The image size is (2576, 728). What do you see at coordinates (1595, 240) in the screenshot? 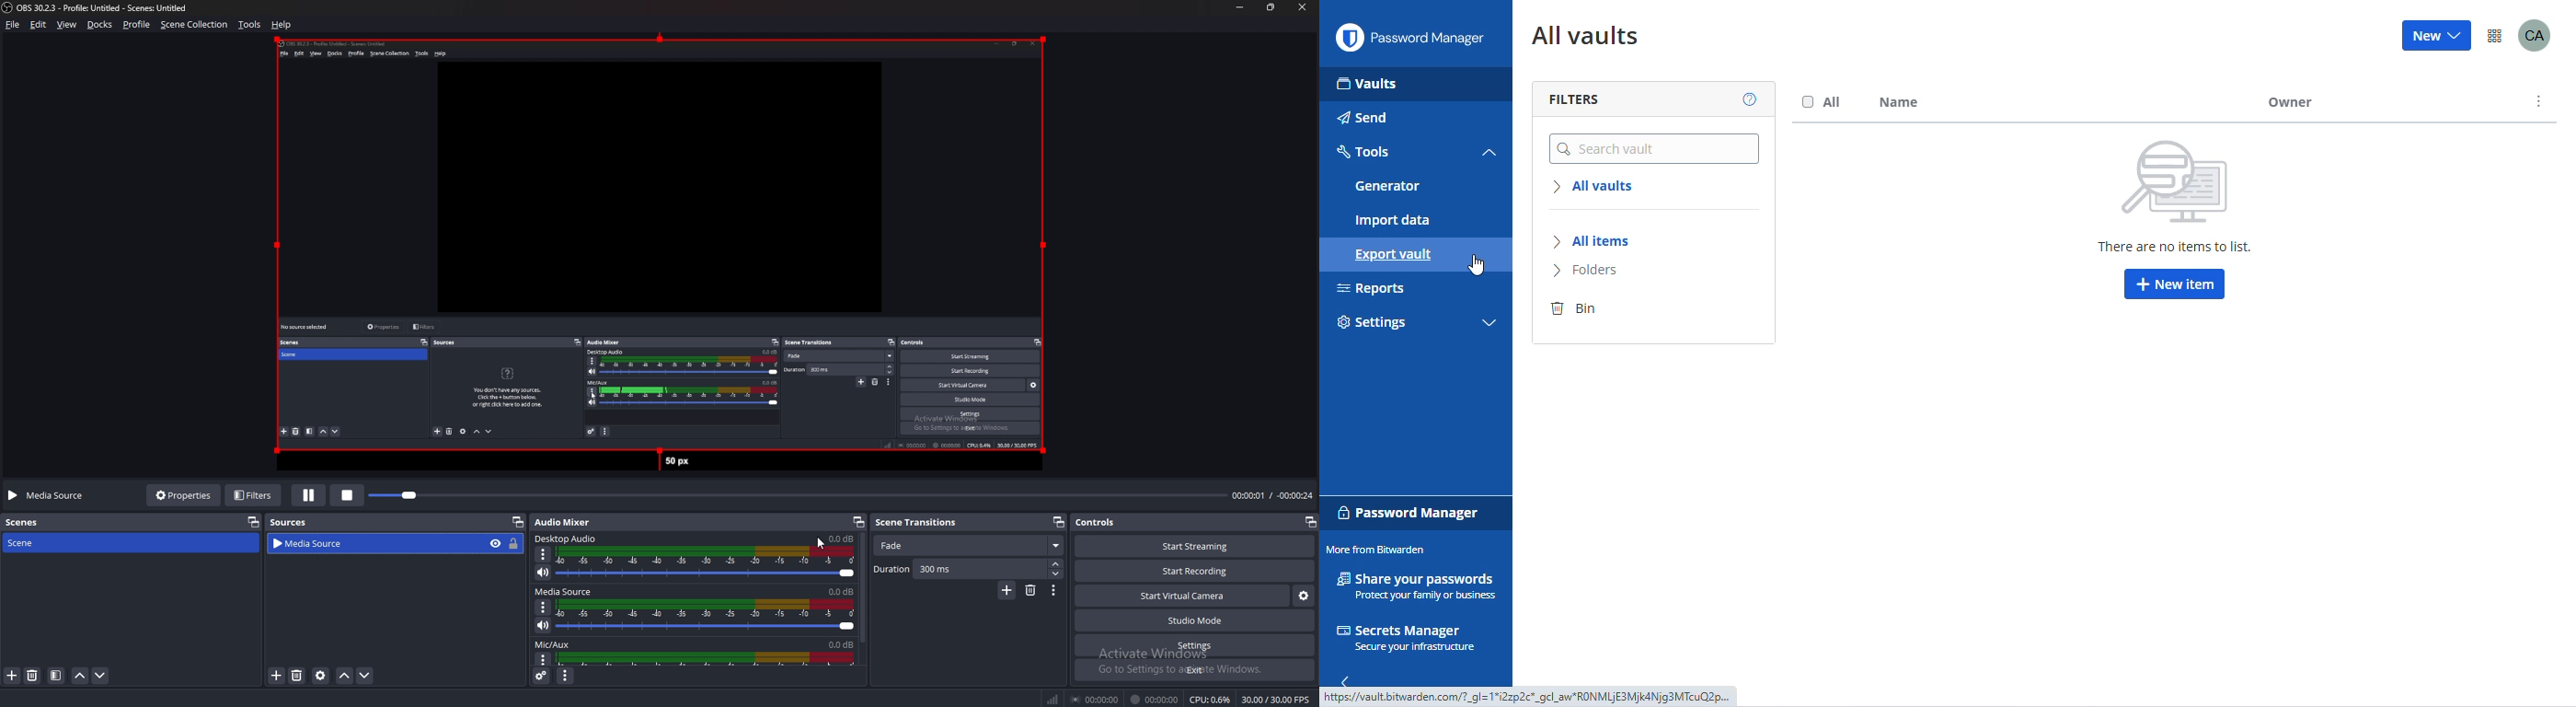
I see `all items` at bounding box center [1595, 240].